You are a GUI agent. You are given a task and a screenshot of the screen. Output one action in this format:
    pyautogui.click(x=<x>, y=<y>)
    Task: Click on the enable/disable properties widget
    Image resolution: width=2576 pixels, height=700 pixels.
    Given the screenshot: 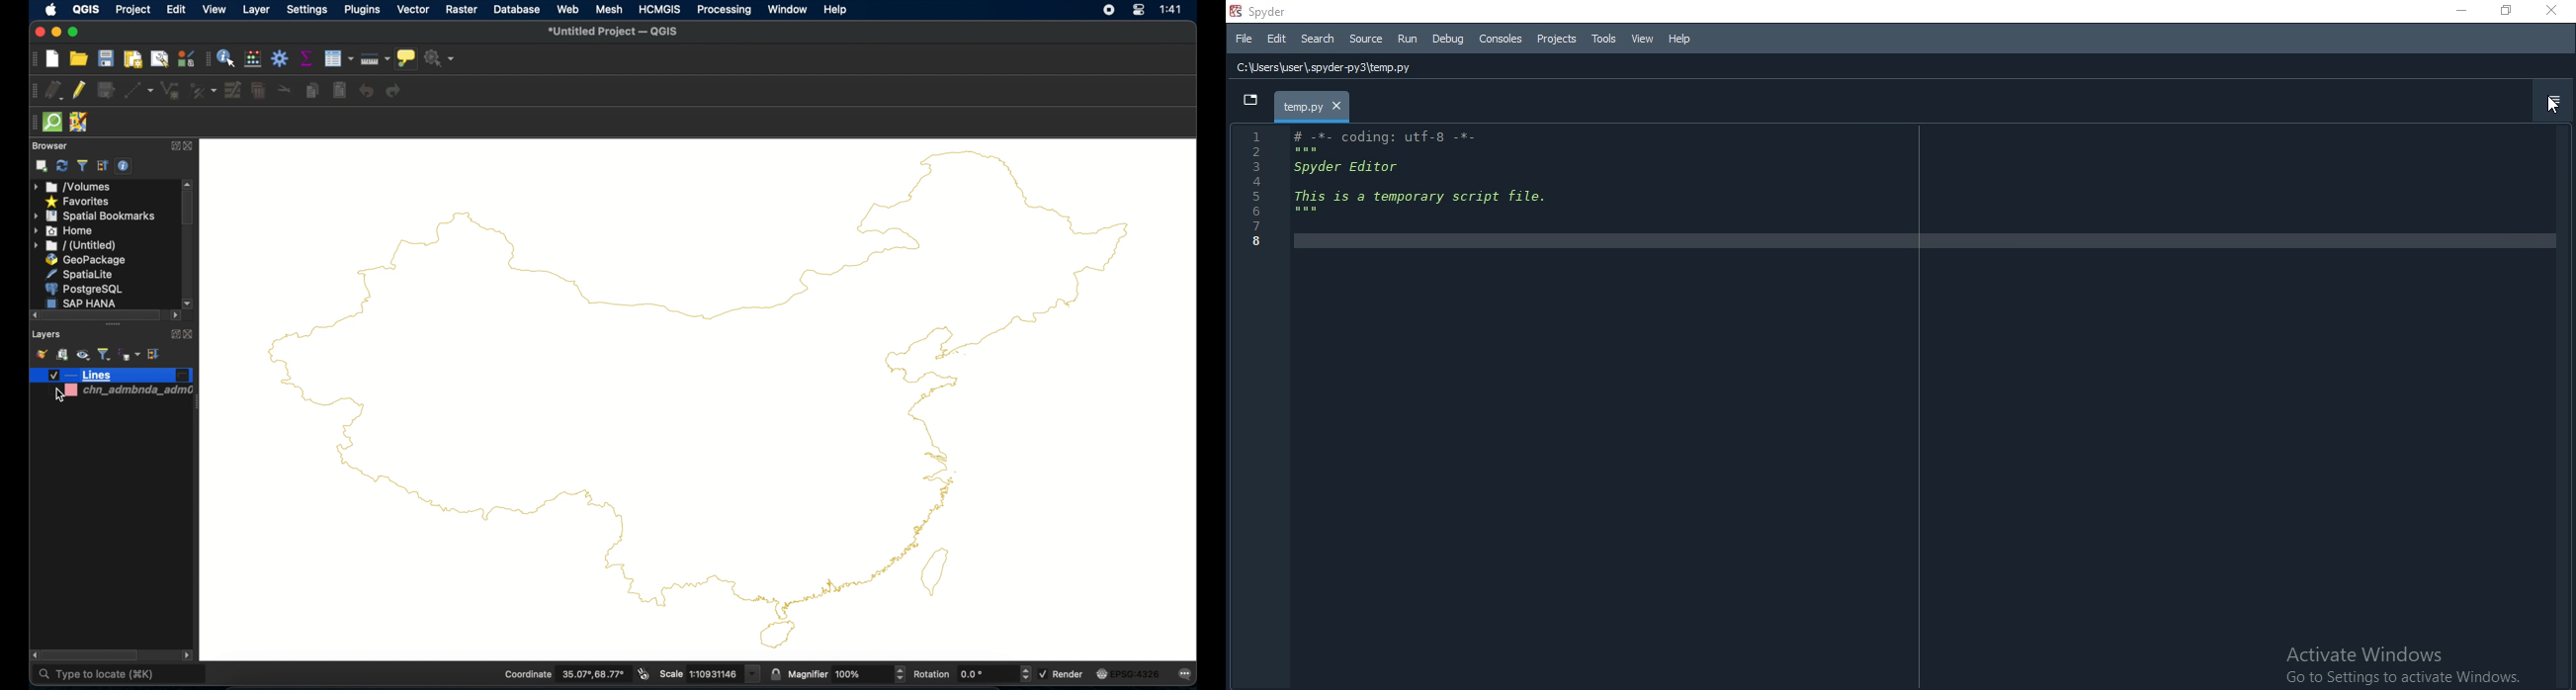 What is the action you would take?
    pyautogui.click(x=125, y=166)
    